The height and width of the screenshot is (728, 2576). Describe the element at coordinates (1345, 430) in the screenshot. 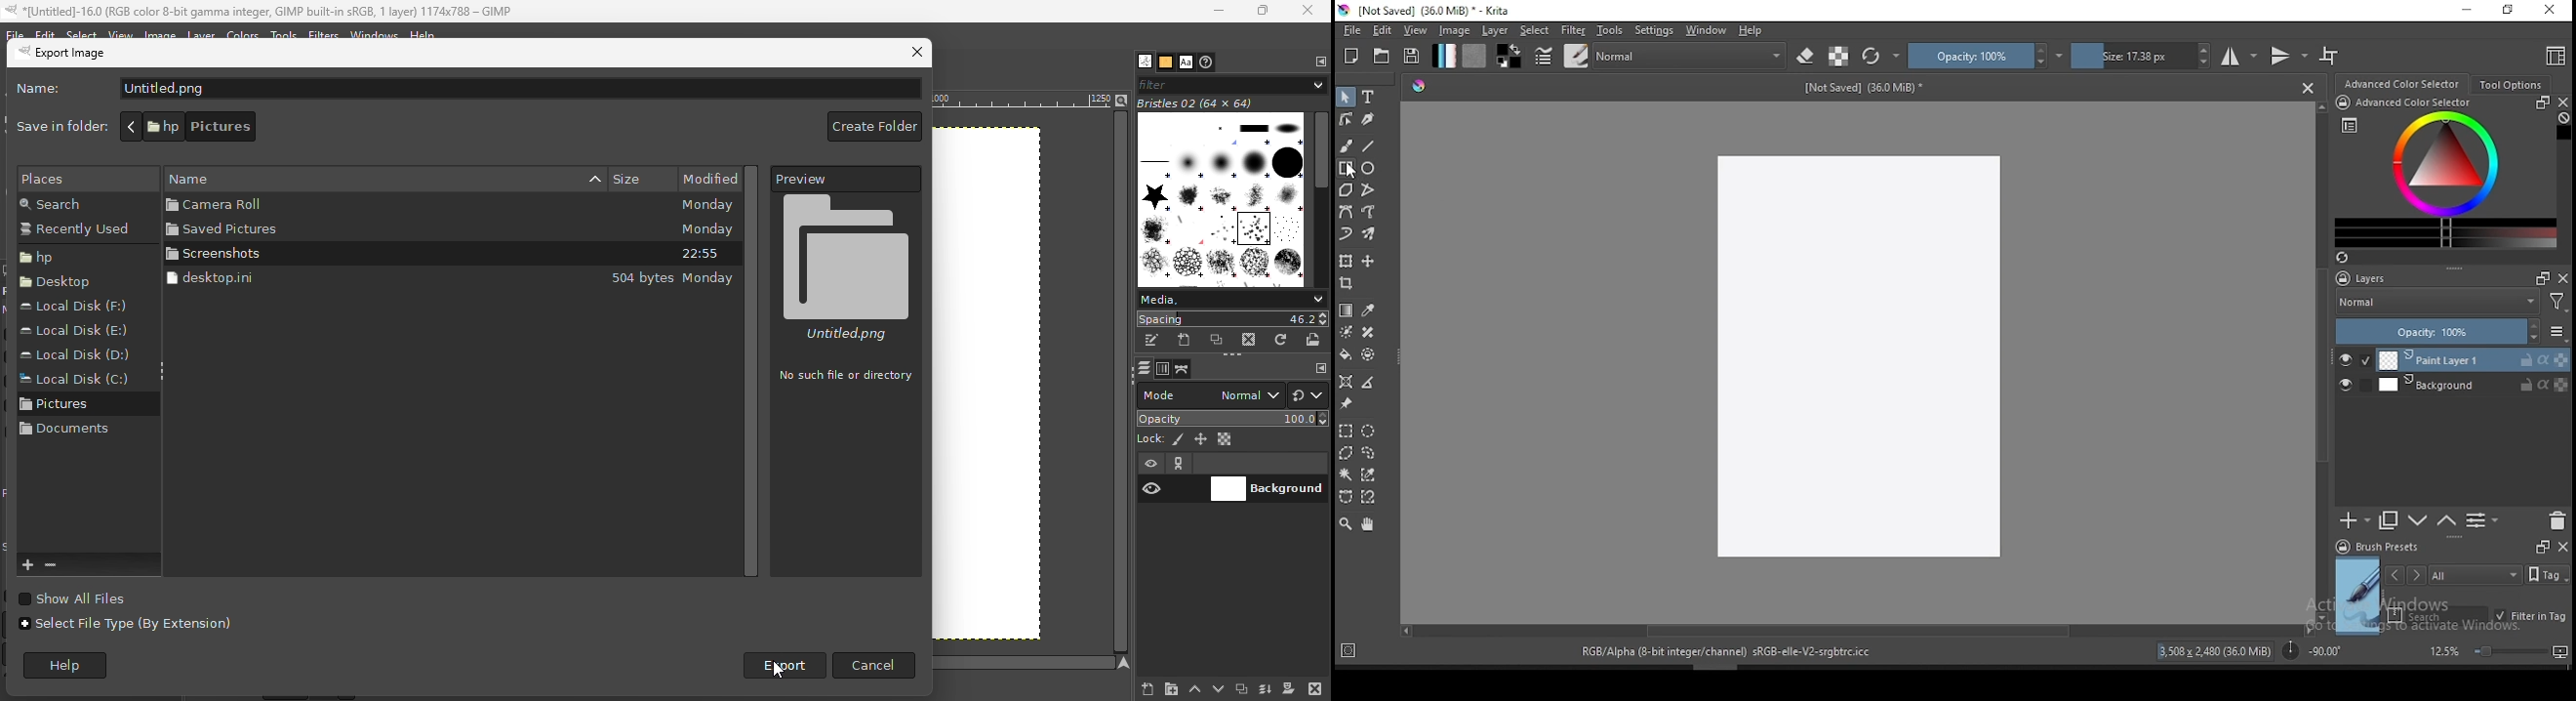

I see `rectangular selection tool` at that location.